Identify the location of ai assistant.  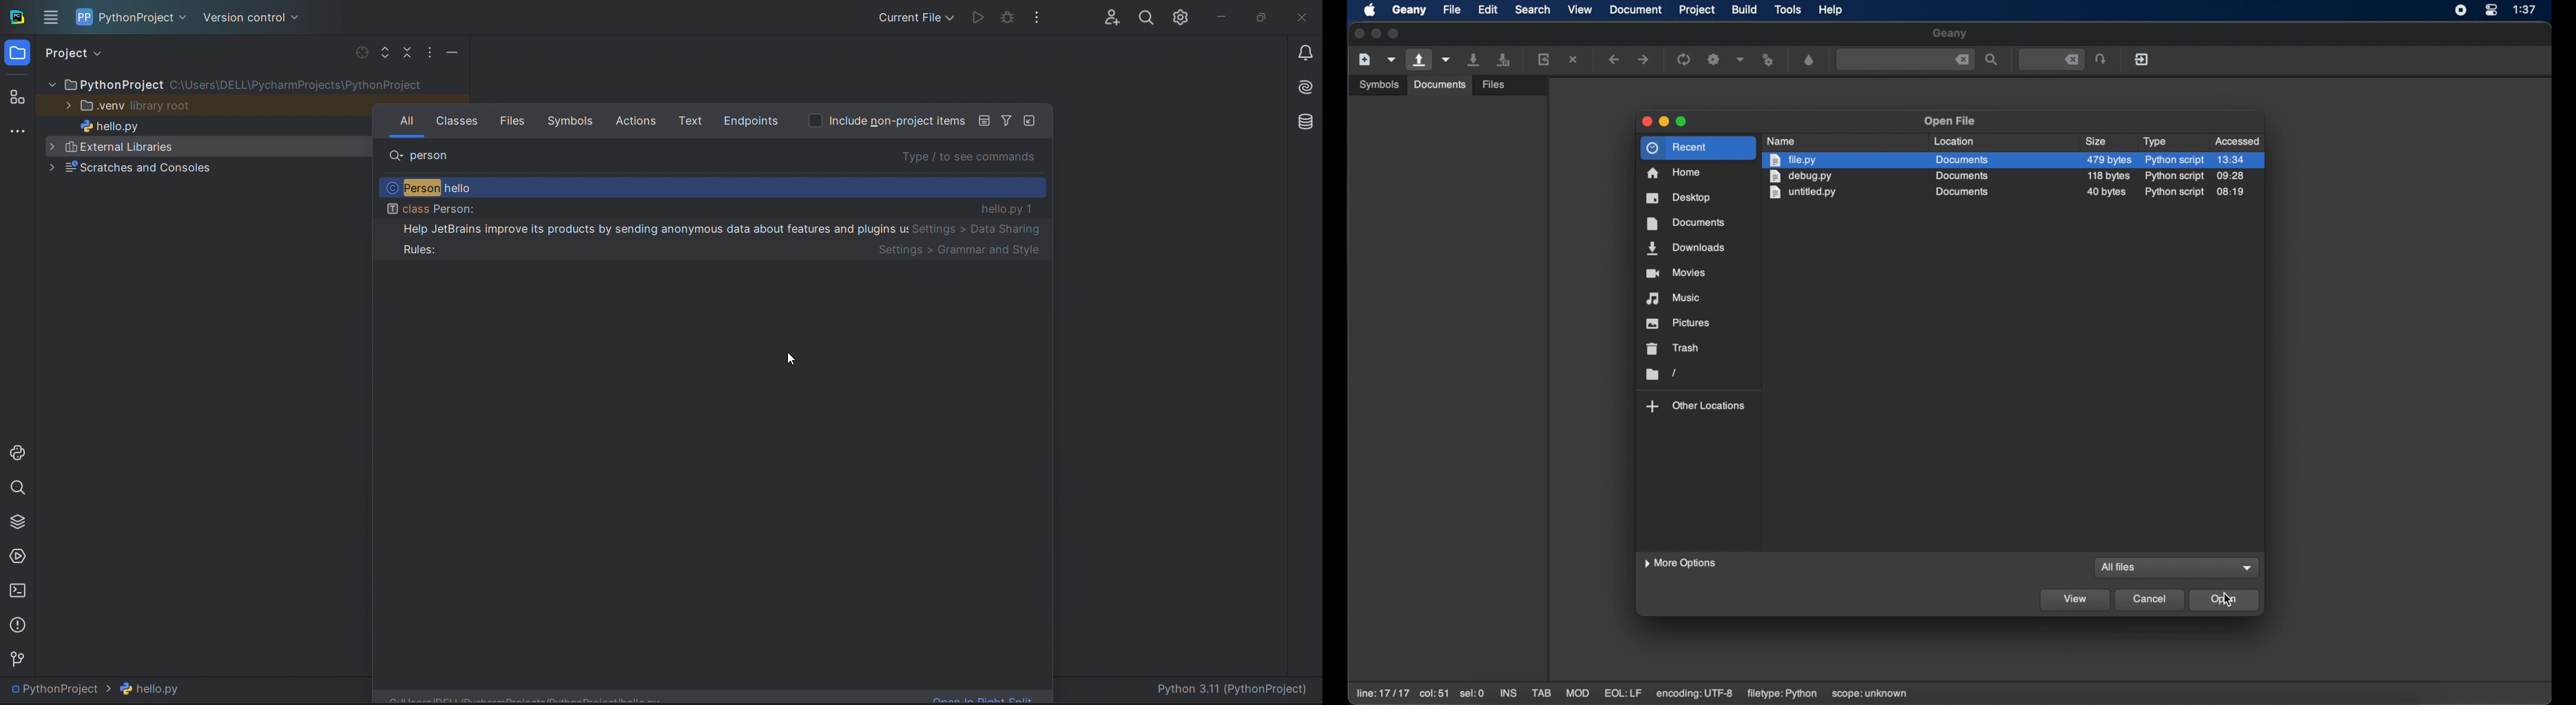
(1306, 87).